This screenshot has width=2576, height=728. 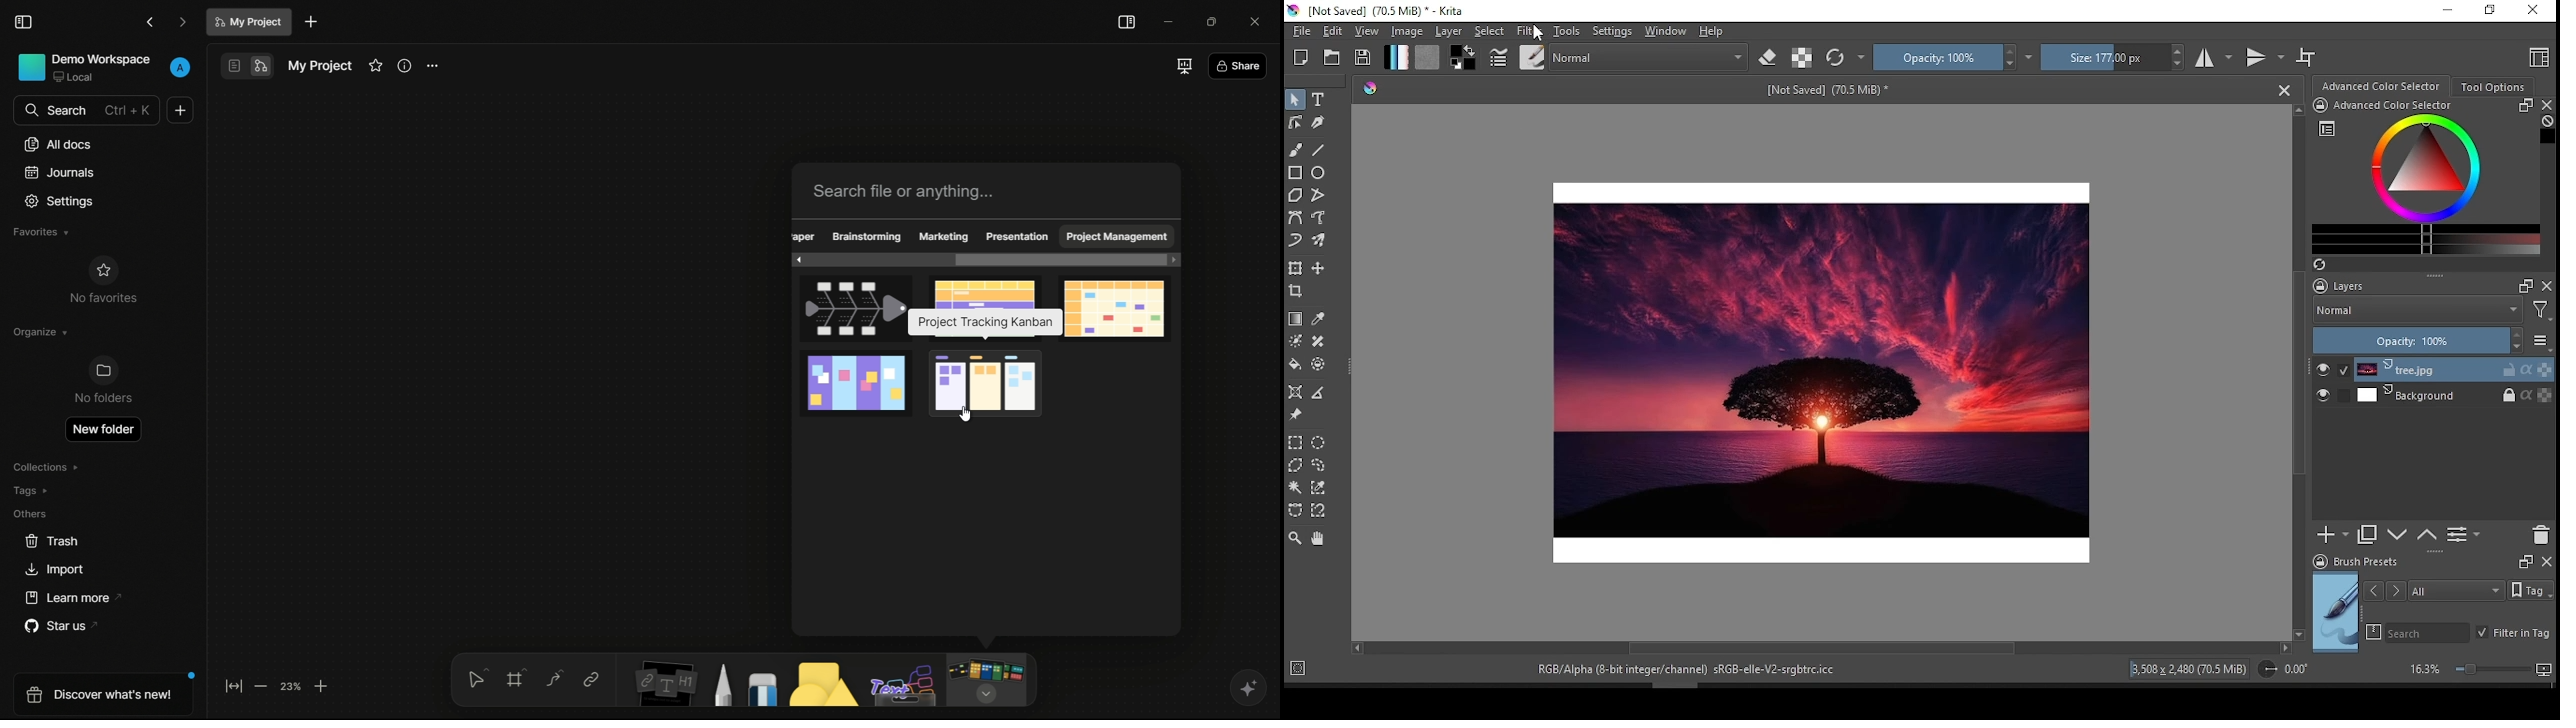 What do you see at coordinates (2492, 87) in the screenshot?
I see `tool options` at bounding box center [2492, 87].